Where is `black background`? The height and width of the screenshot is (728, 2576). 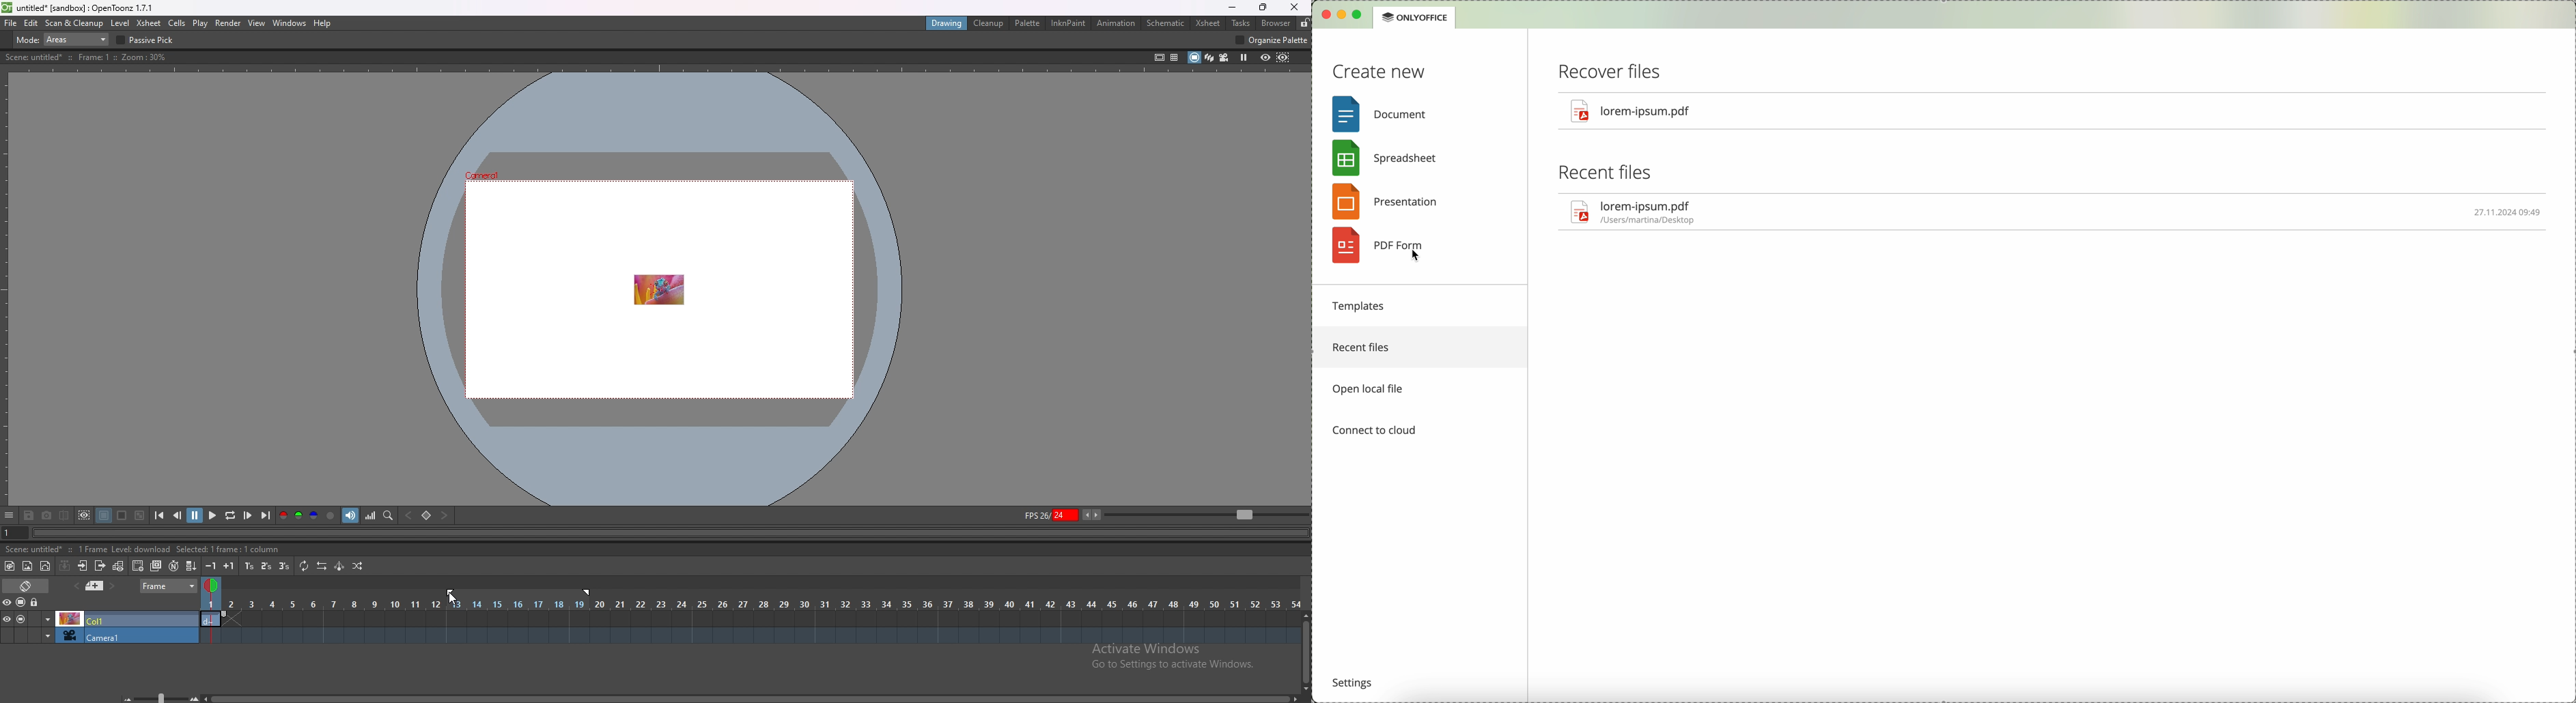
black background is located at coordinates (104, 516).